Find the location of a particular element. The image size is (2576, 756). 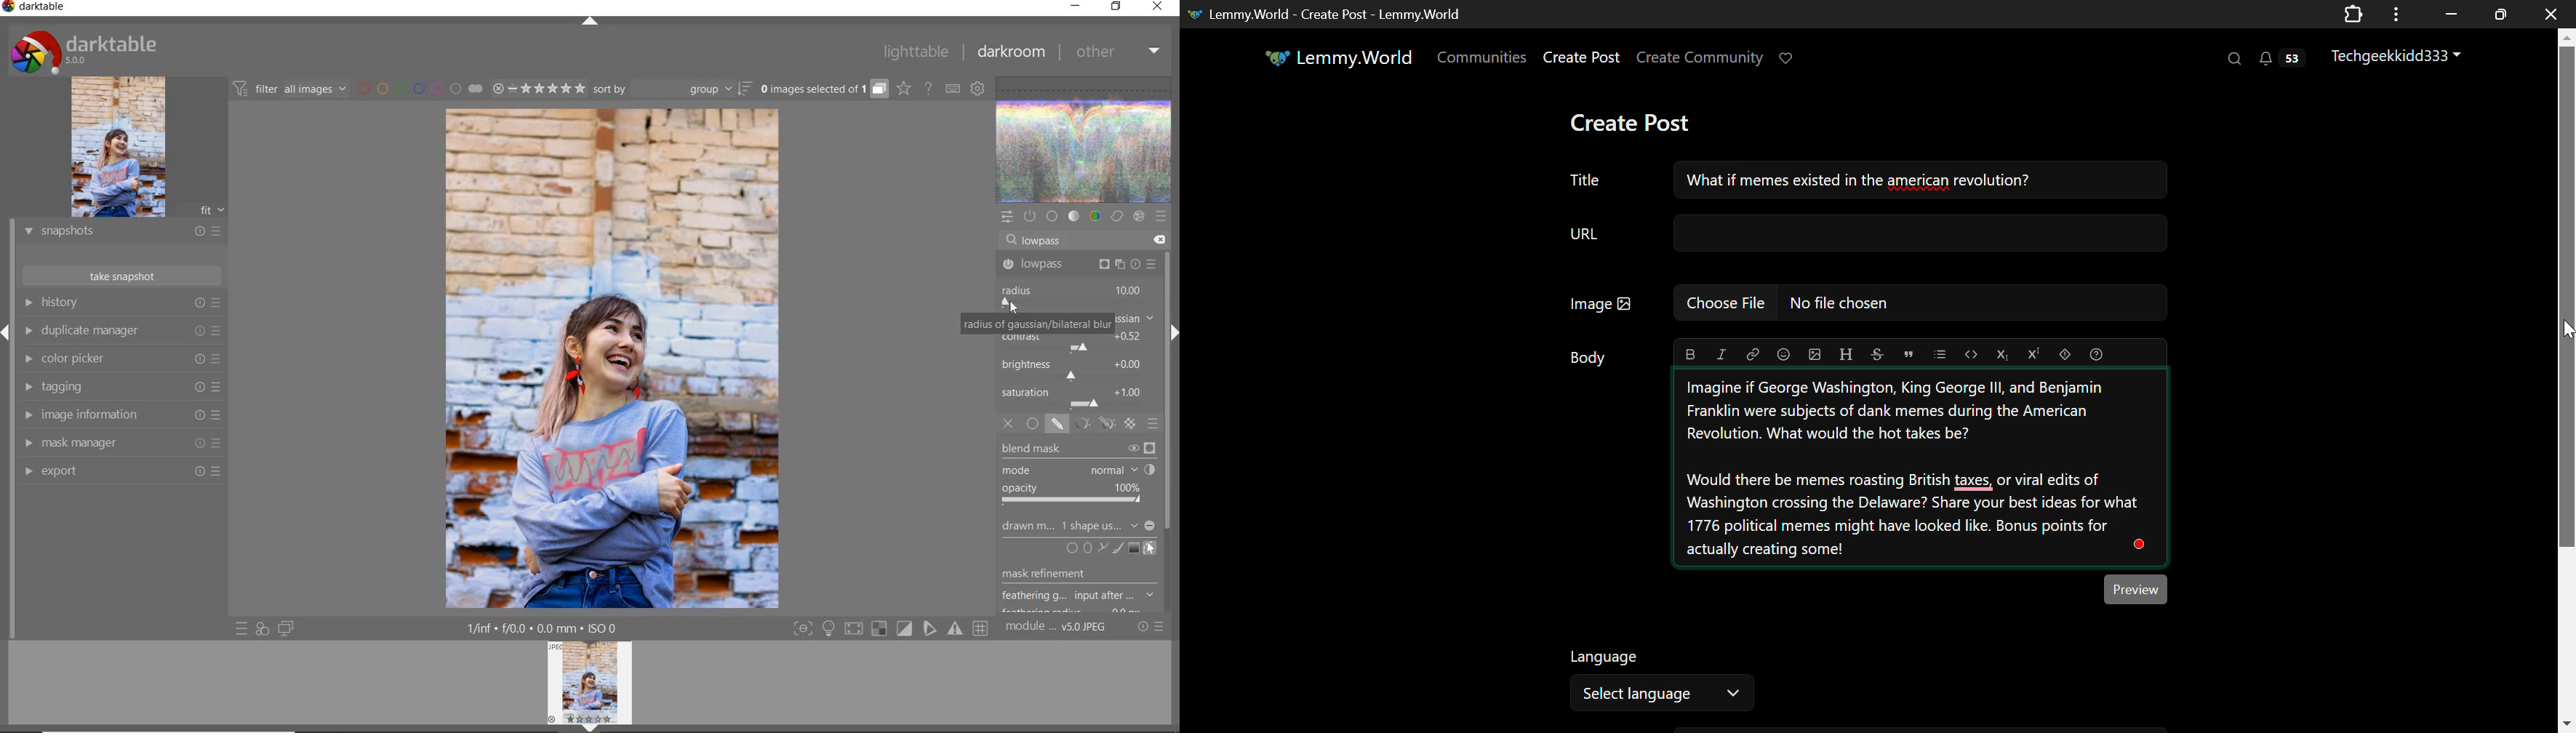

take snapshots is located at coordinates (121, 277).